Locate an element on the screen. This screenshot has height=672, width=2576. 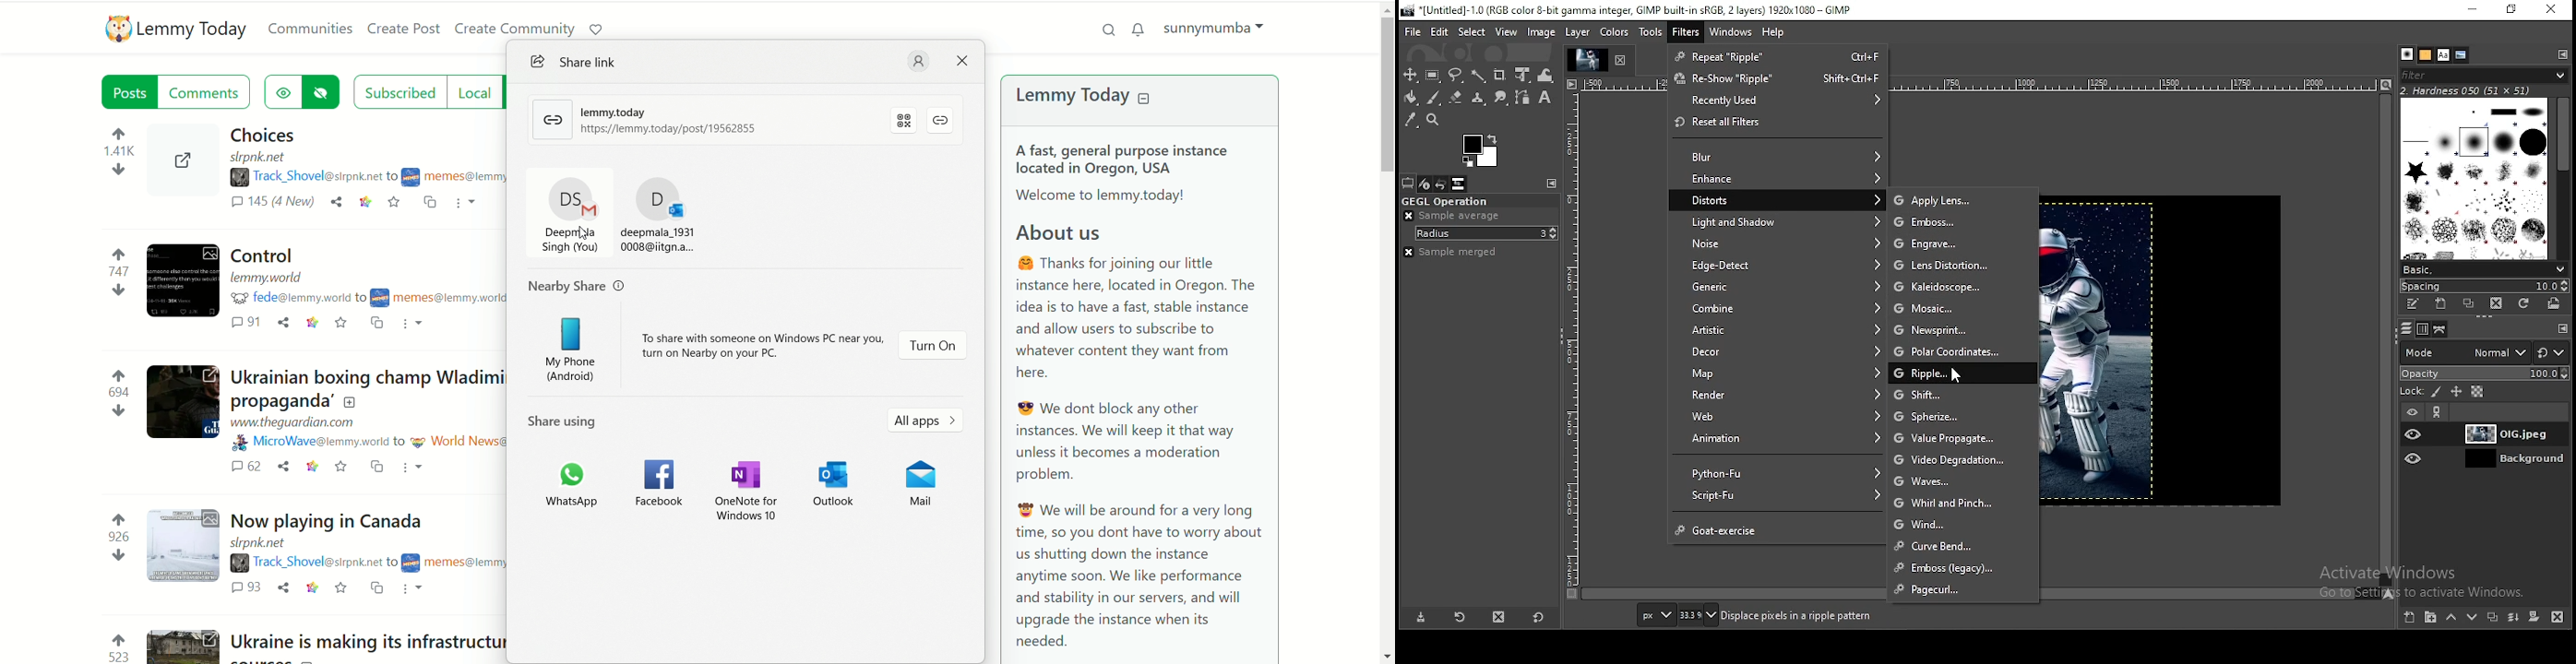
newsprint is located at coordinates (1950, 330).